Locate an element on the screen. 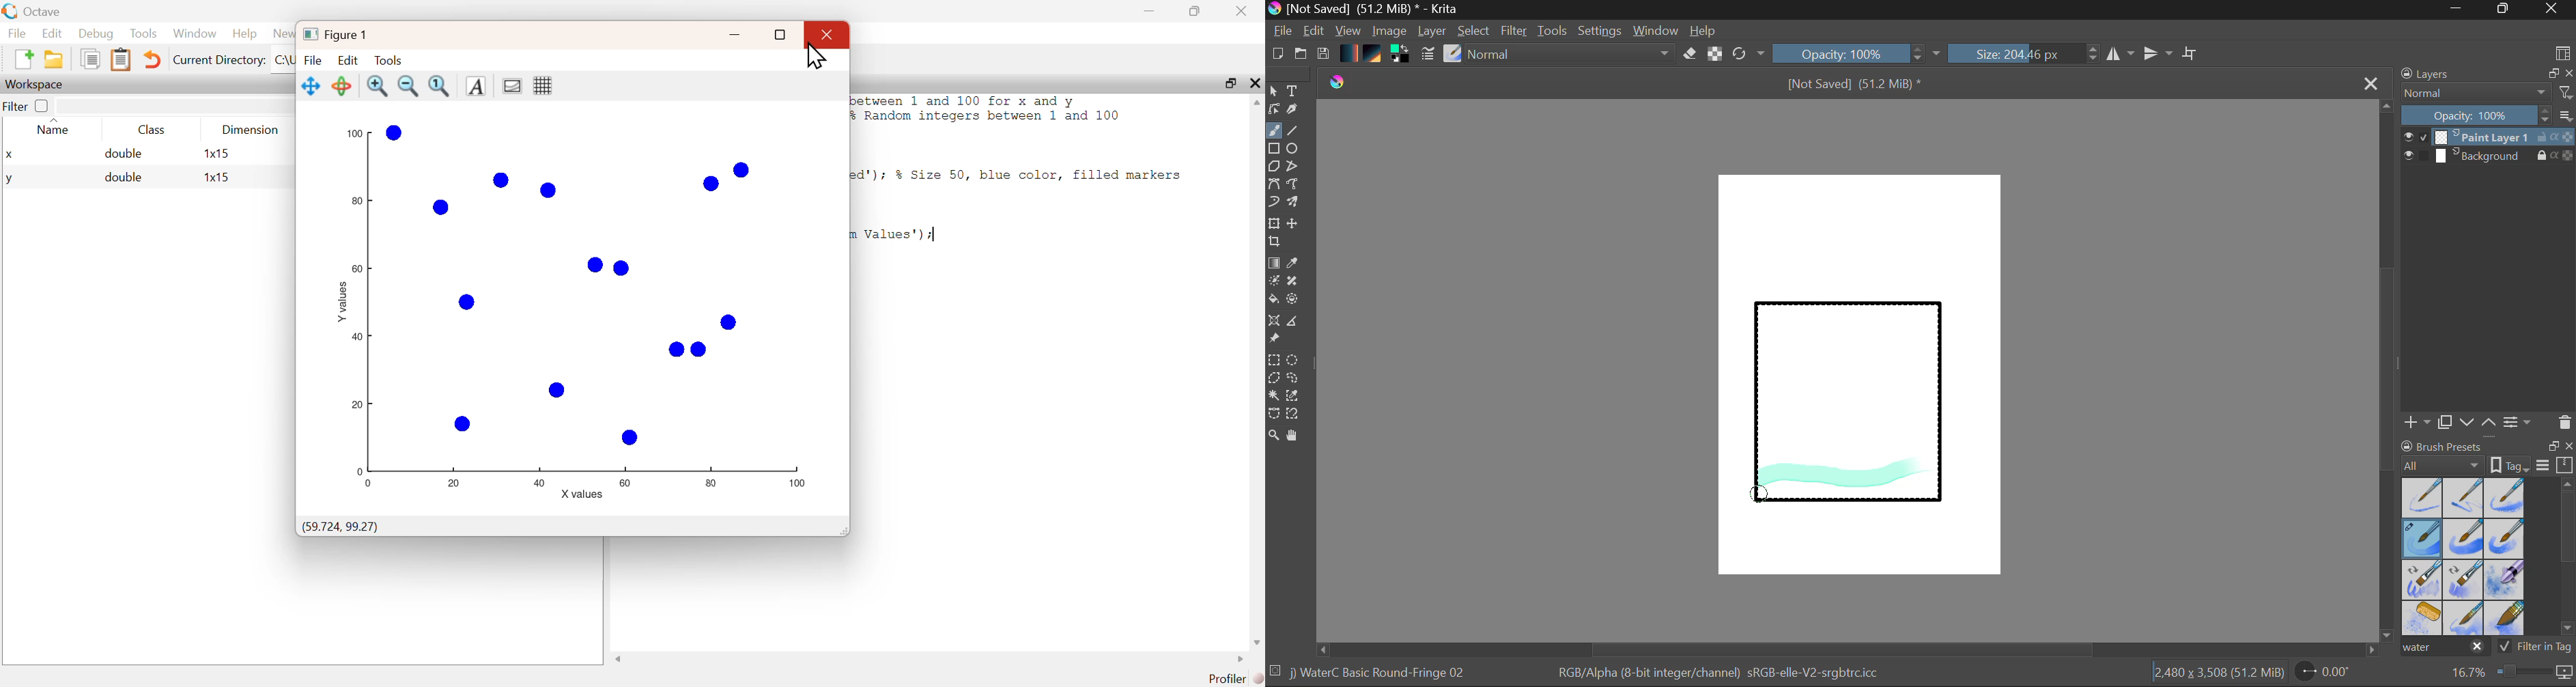 This screenshot has height=700, width=2576. Move Layer is located at coordinates (1294, 223).